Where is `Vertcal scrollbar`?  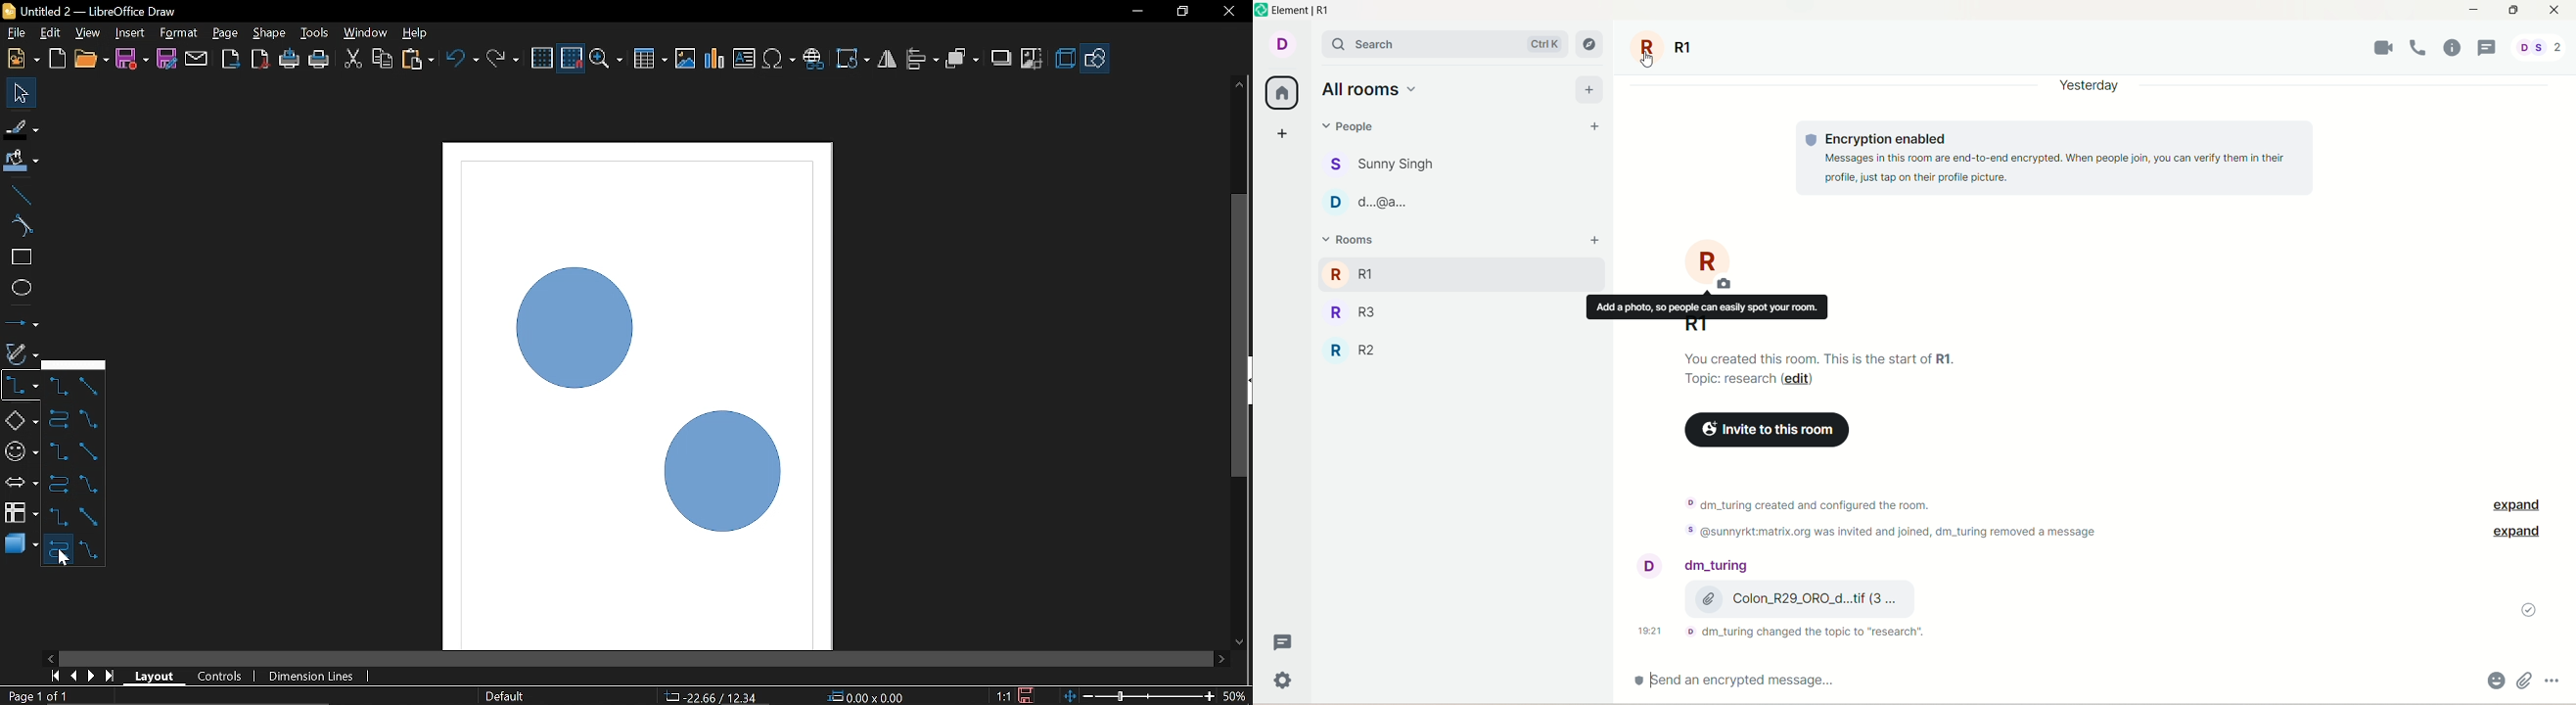 Vertcal scrollbar is located at coordinates (1241, 339).